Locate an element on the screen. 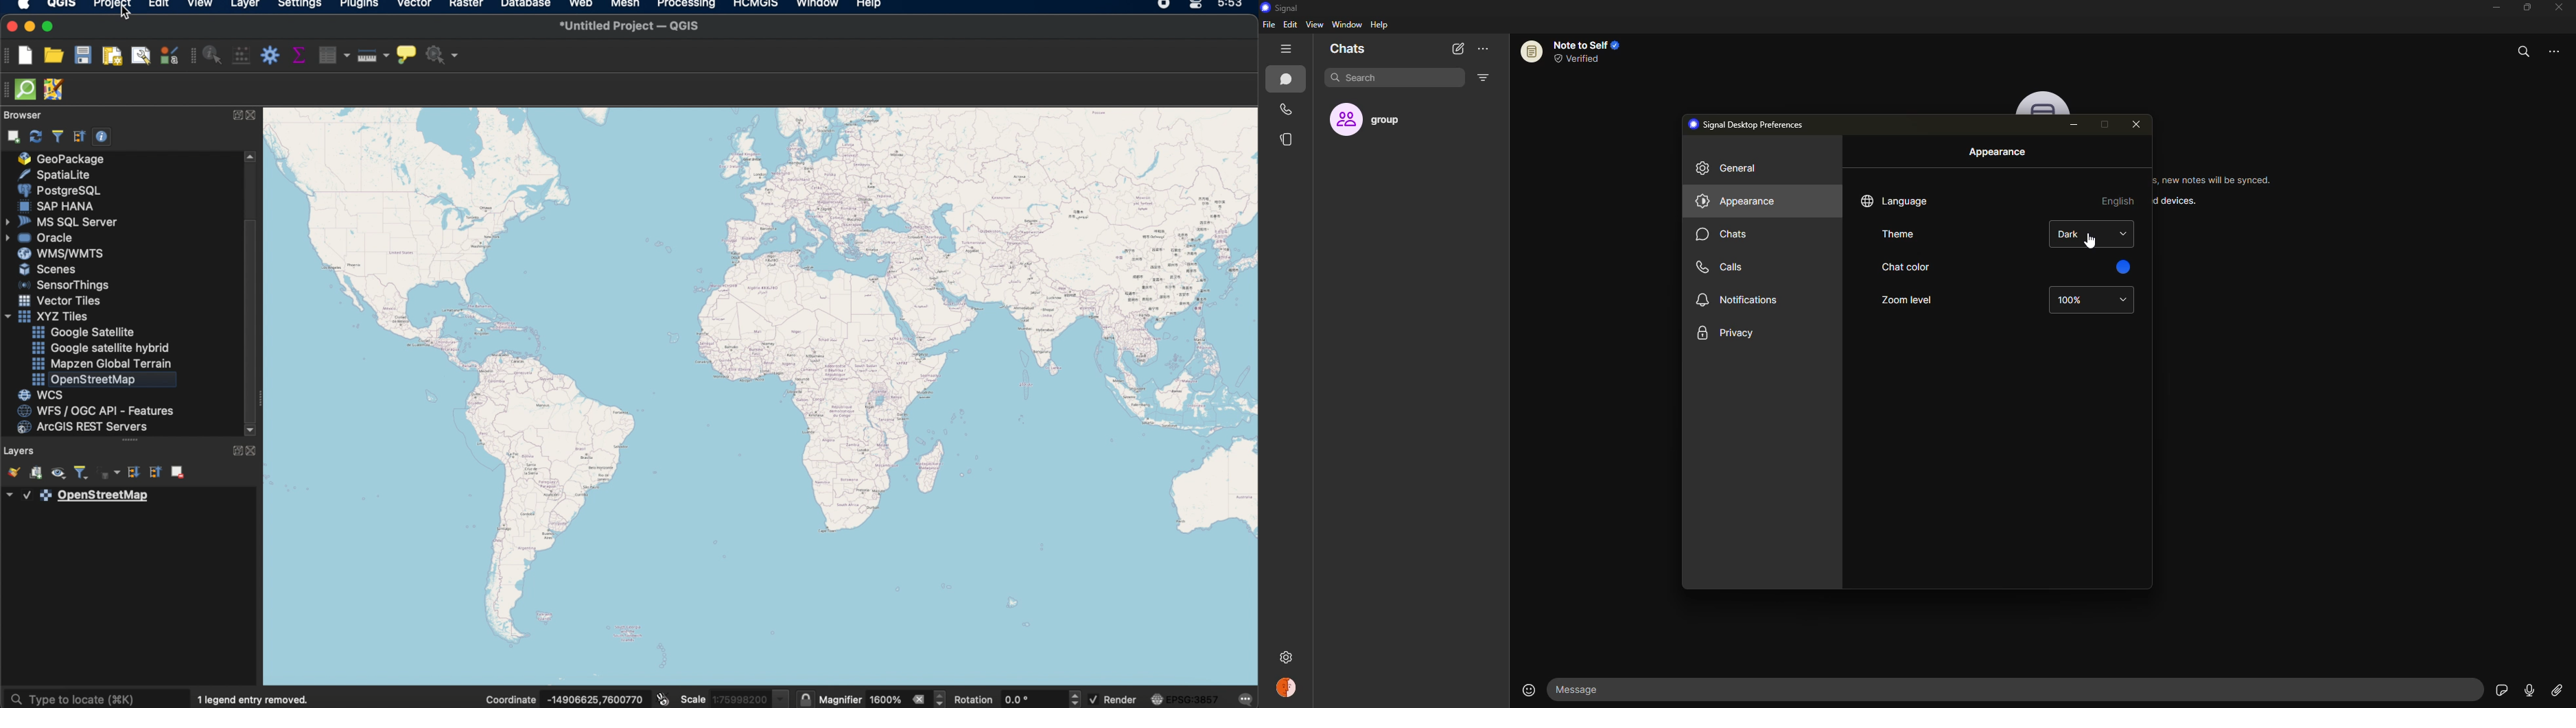 The width and height of the screenshot is (2576, 728). poster sql is located at coordinates (60, 190).